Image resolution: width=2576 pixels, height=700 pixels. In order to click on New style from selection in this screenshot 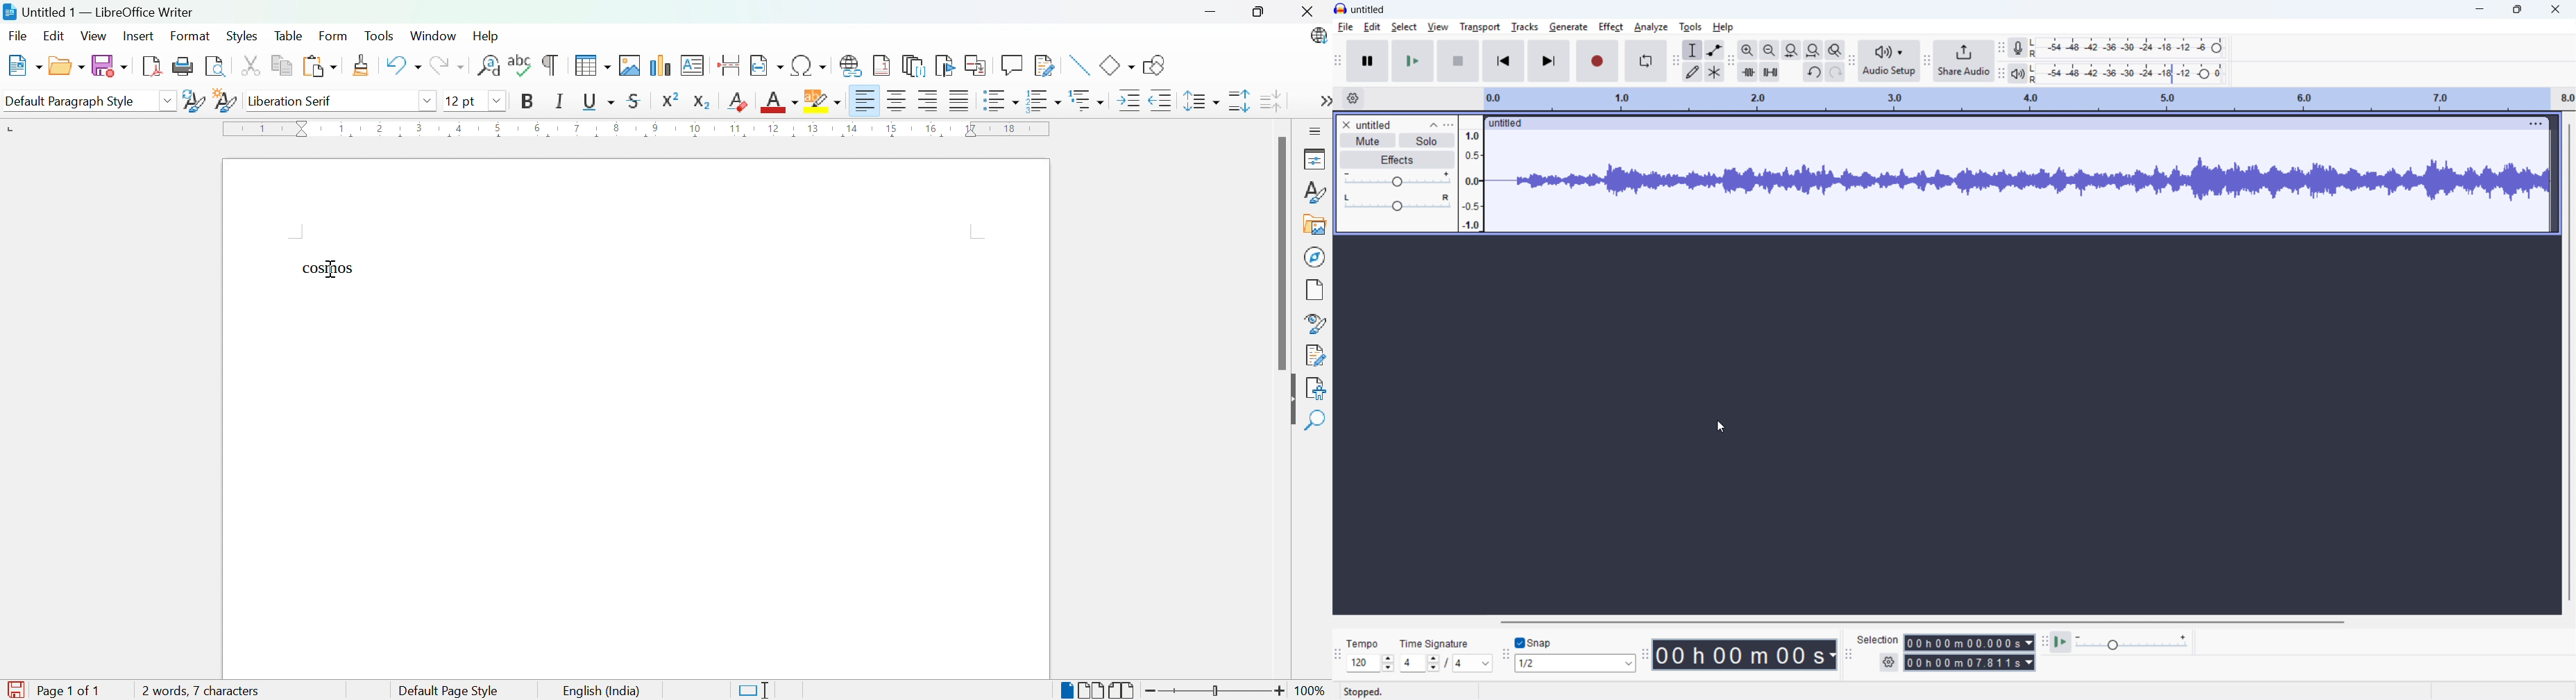, I will do `click(225, 101)`.